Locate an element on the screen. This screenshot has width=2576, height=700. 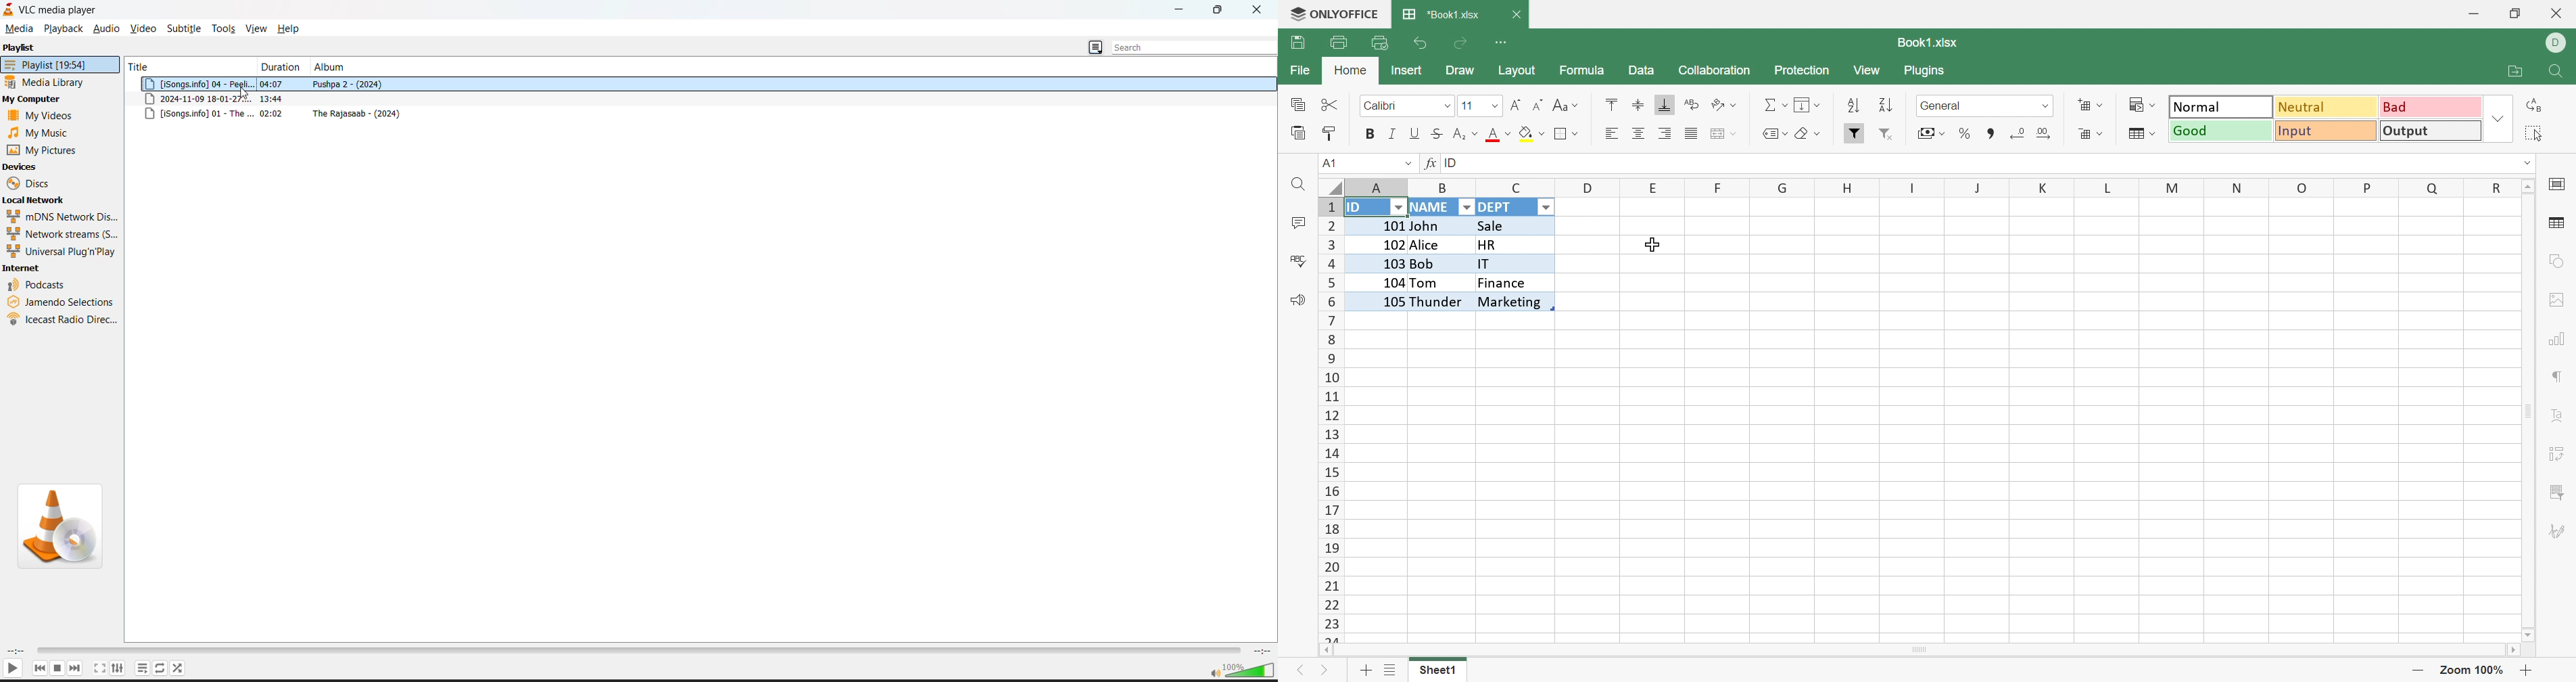
Drop Down is located at coordinates (1447, 104).